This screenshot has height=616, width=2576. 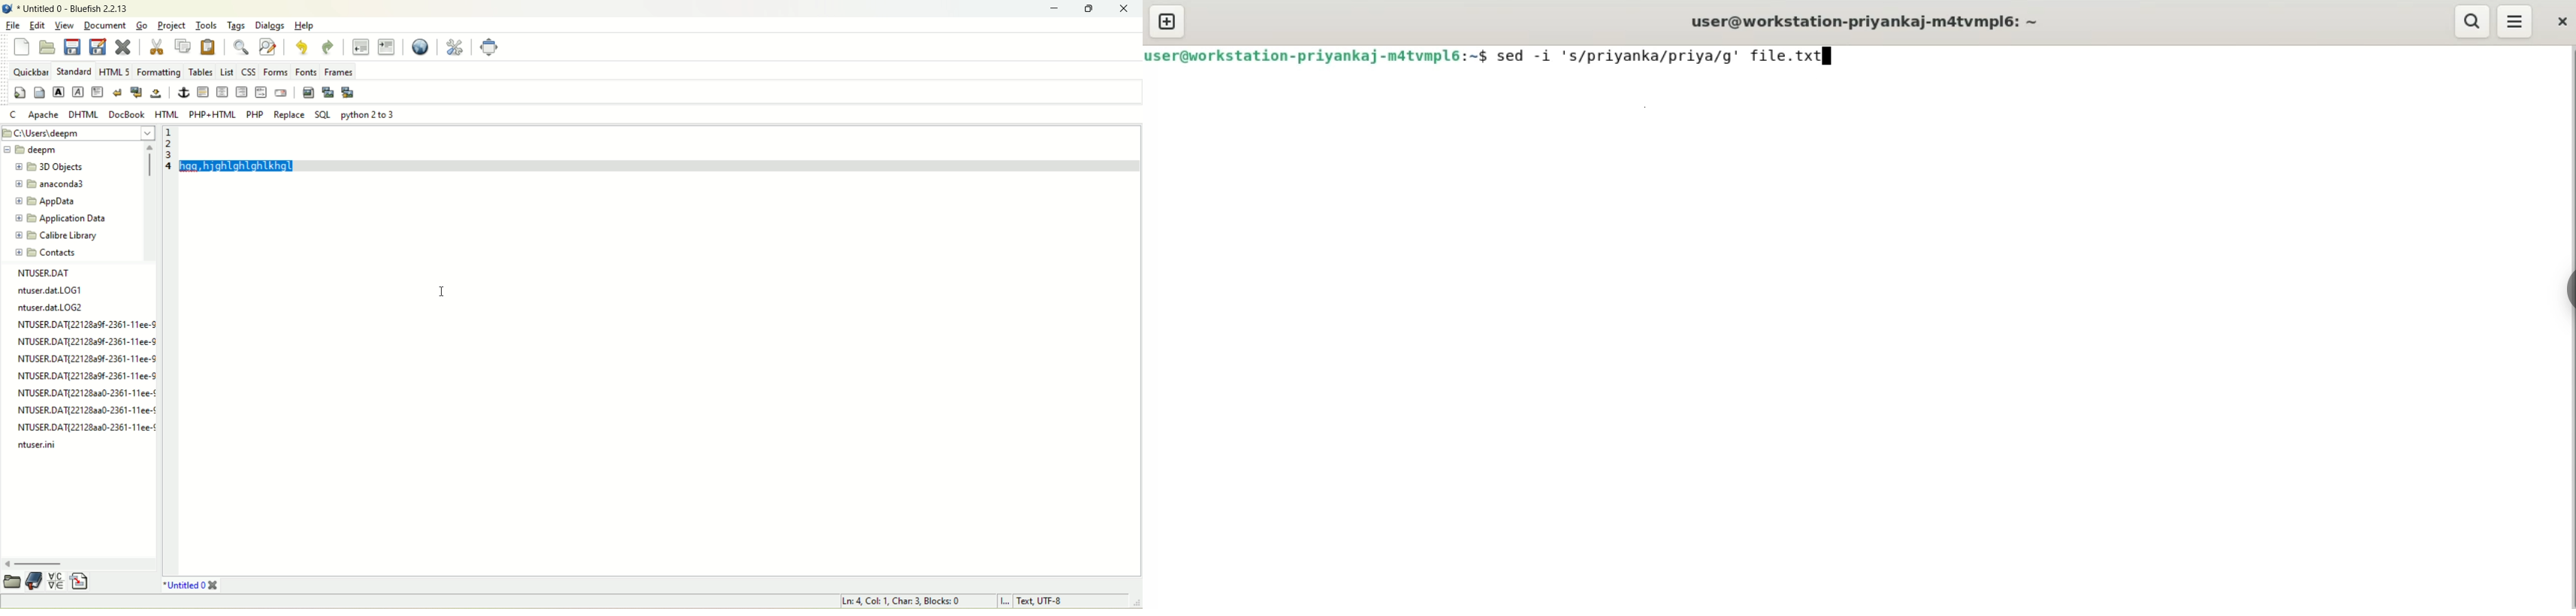 I want to click on ntuser.ini, so click(x=36, y=446).